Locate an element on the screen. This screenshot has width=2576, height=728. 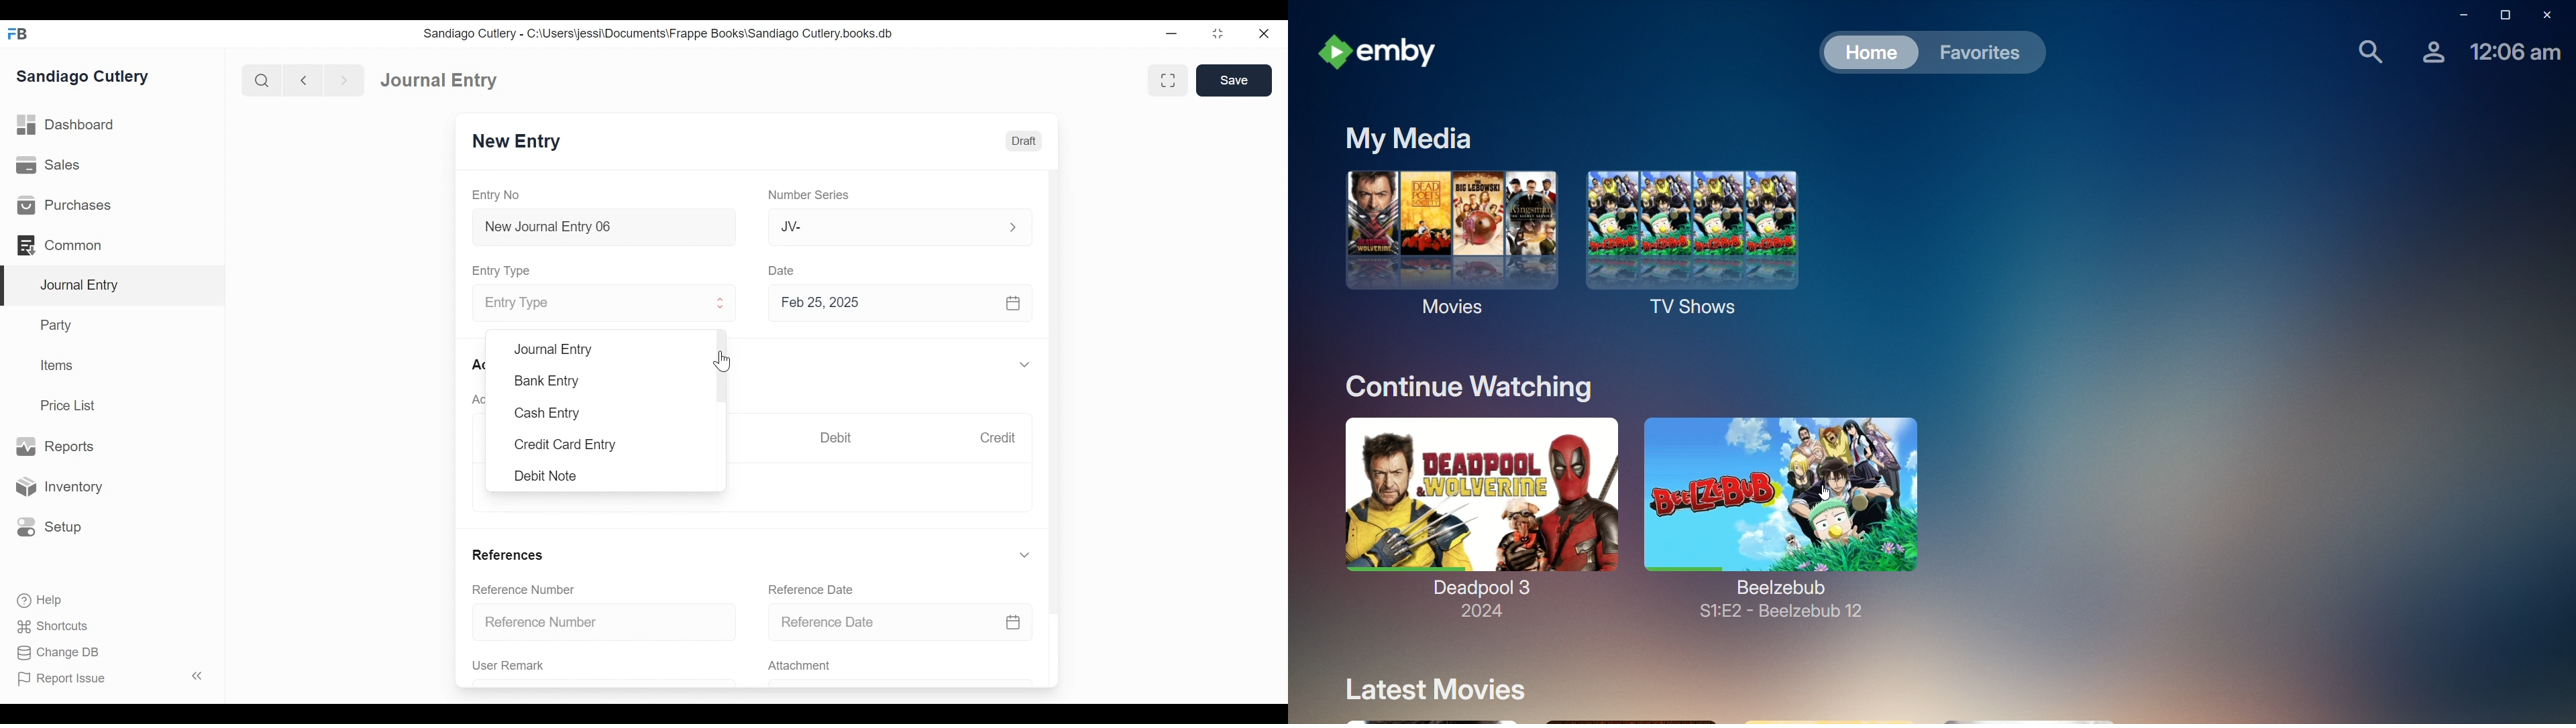
Entry Type is located at coordinates (592, 304).